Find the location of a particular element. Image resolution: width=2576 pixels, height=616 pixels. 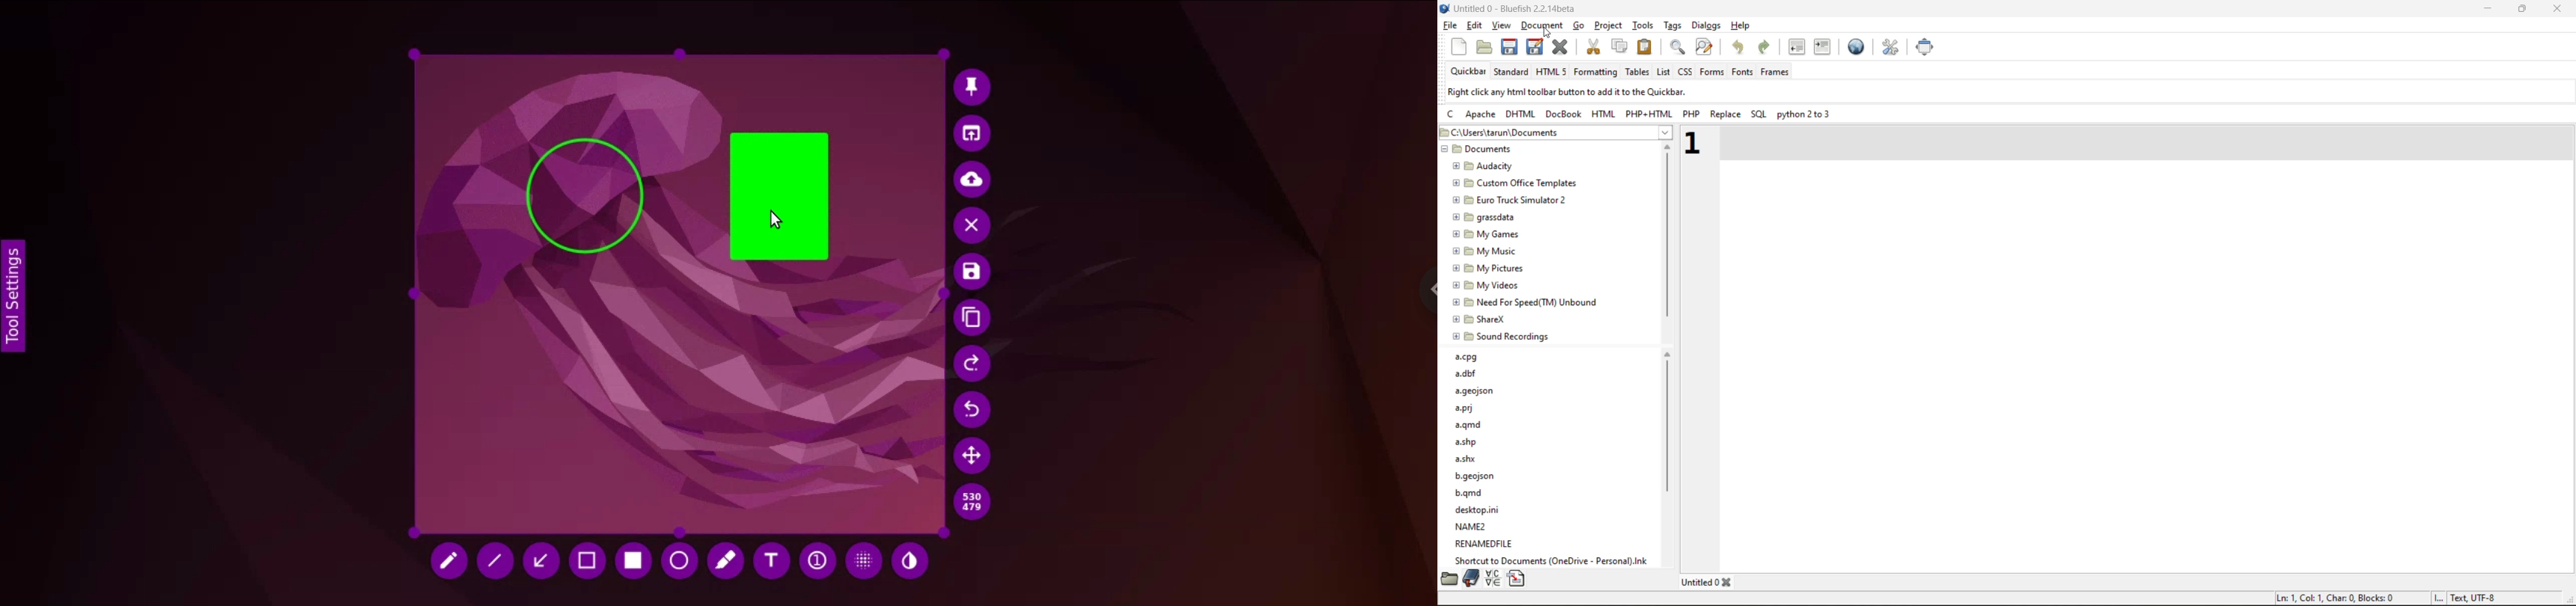

formatting is located at coordinates (1598, 72).